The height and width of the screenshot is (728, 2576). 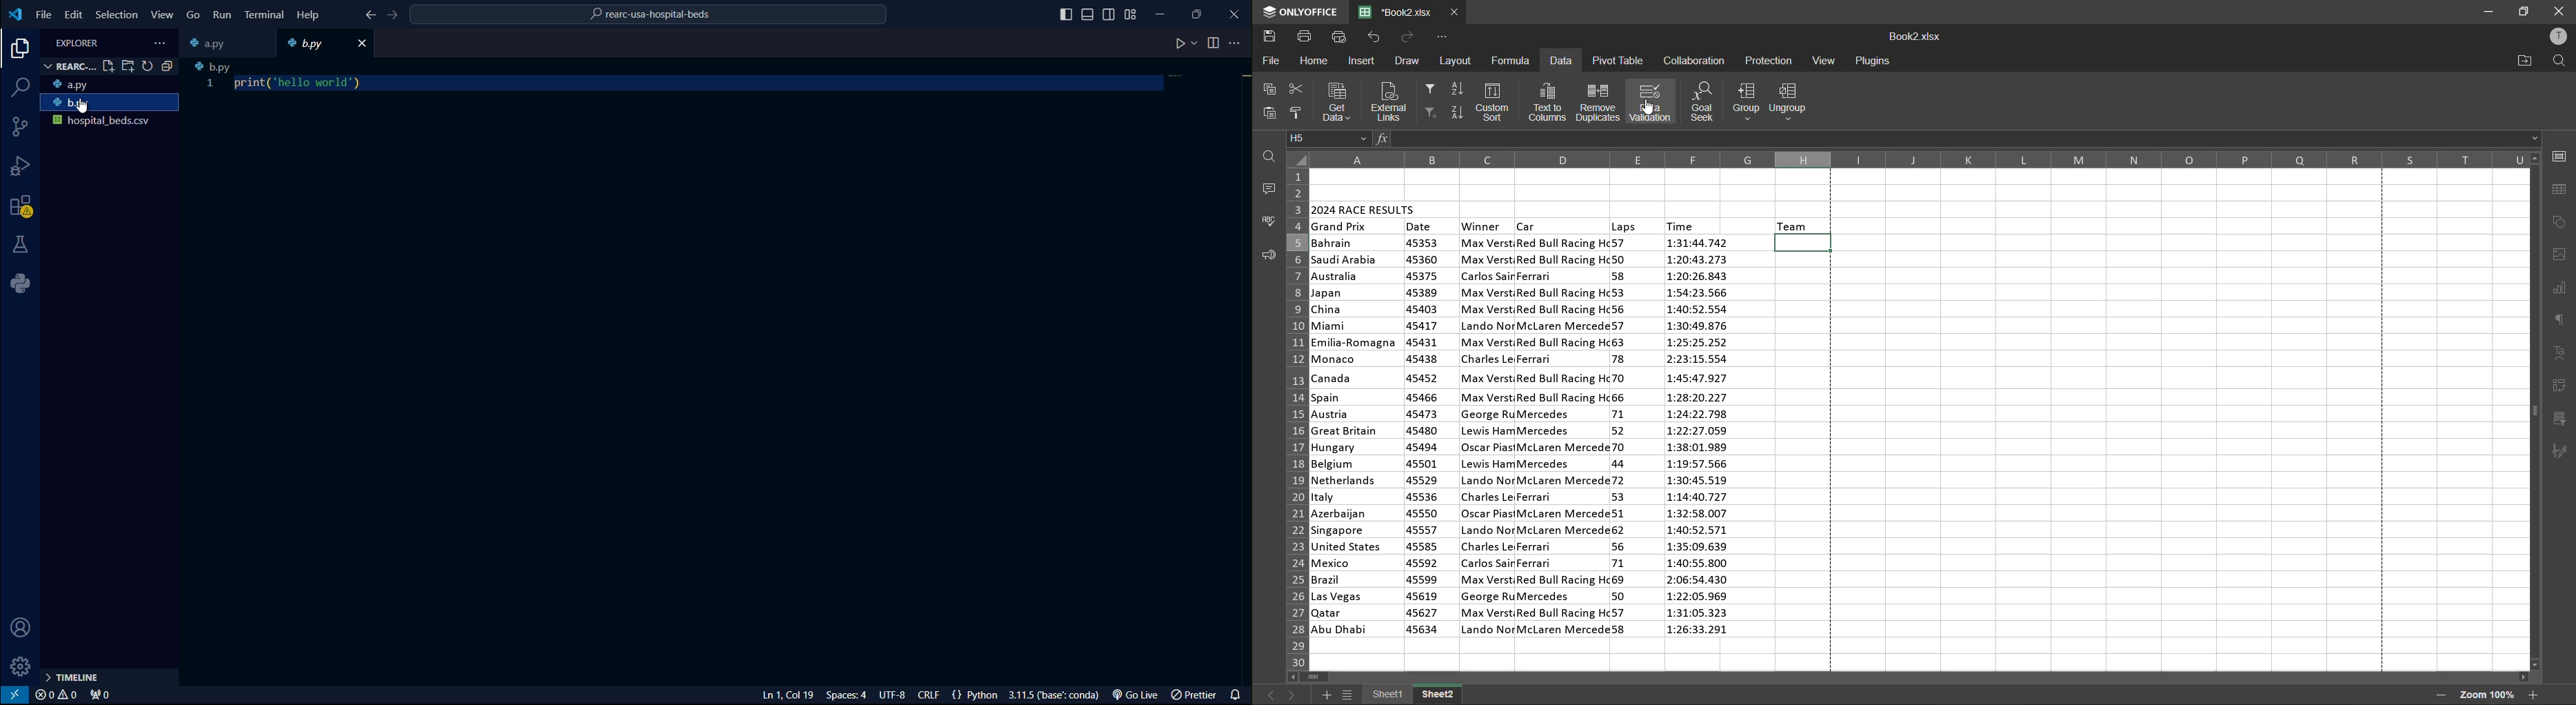 What do you see at coordinates (1340, 227) in the screenshot?
I see `grand prix` at bounding box center [1340, 227].